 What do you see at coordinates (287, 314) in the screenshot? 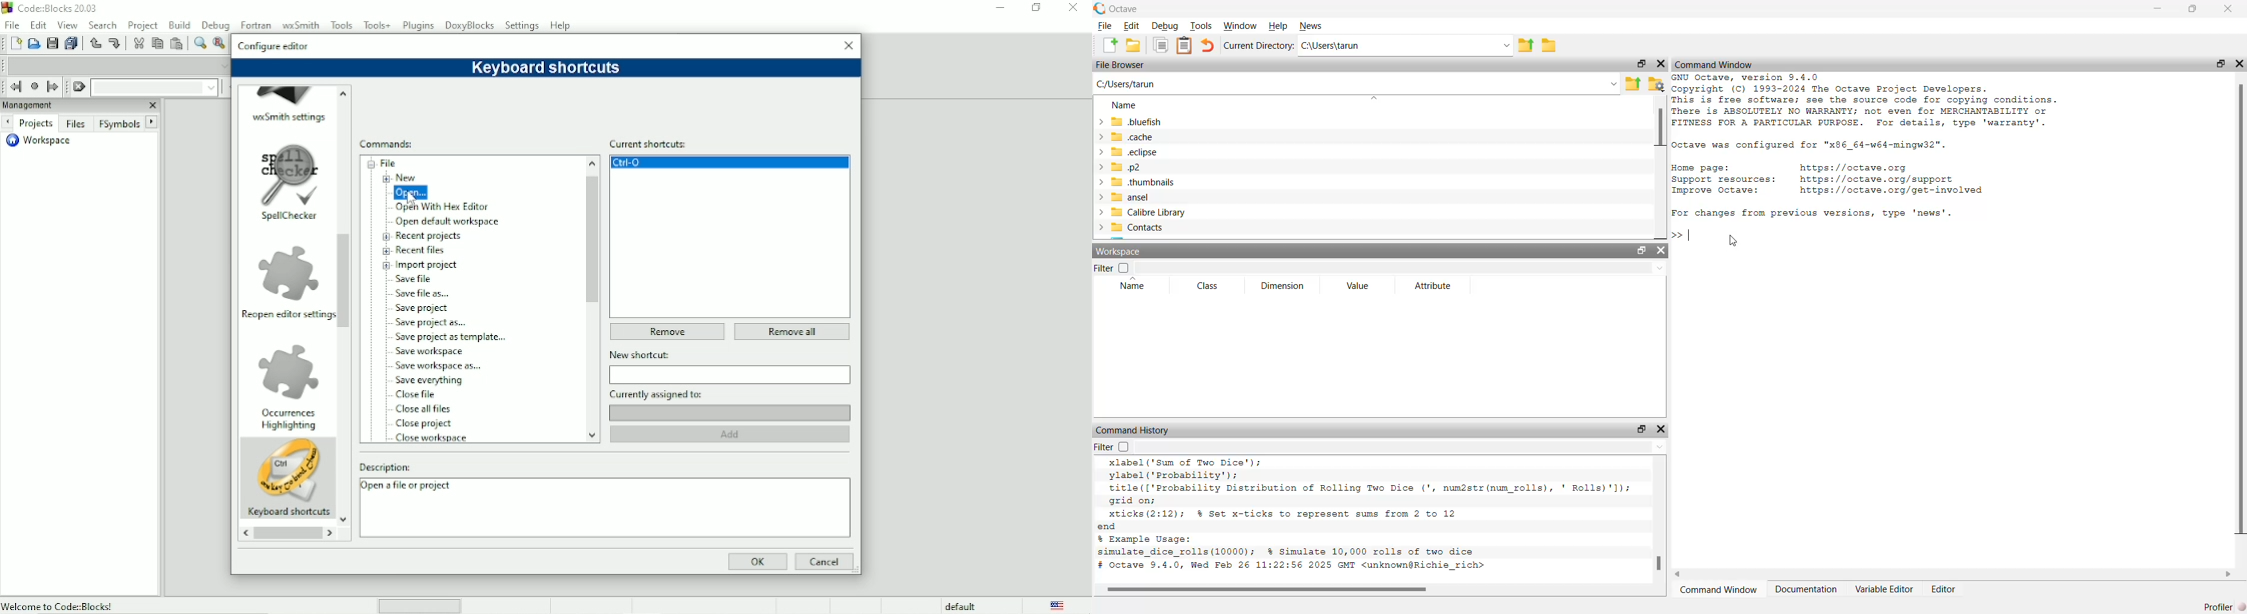
I see `Reopen editor settings` at bounding box center [287, 314].